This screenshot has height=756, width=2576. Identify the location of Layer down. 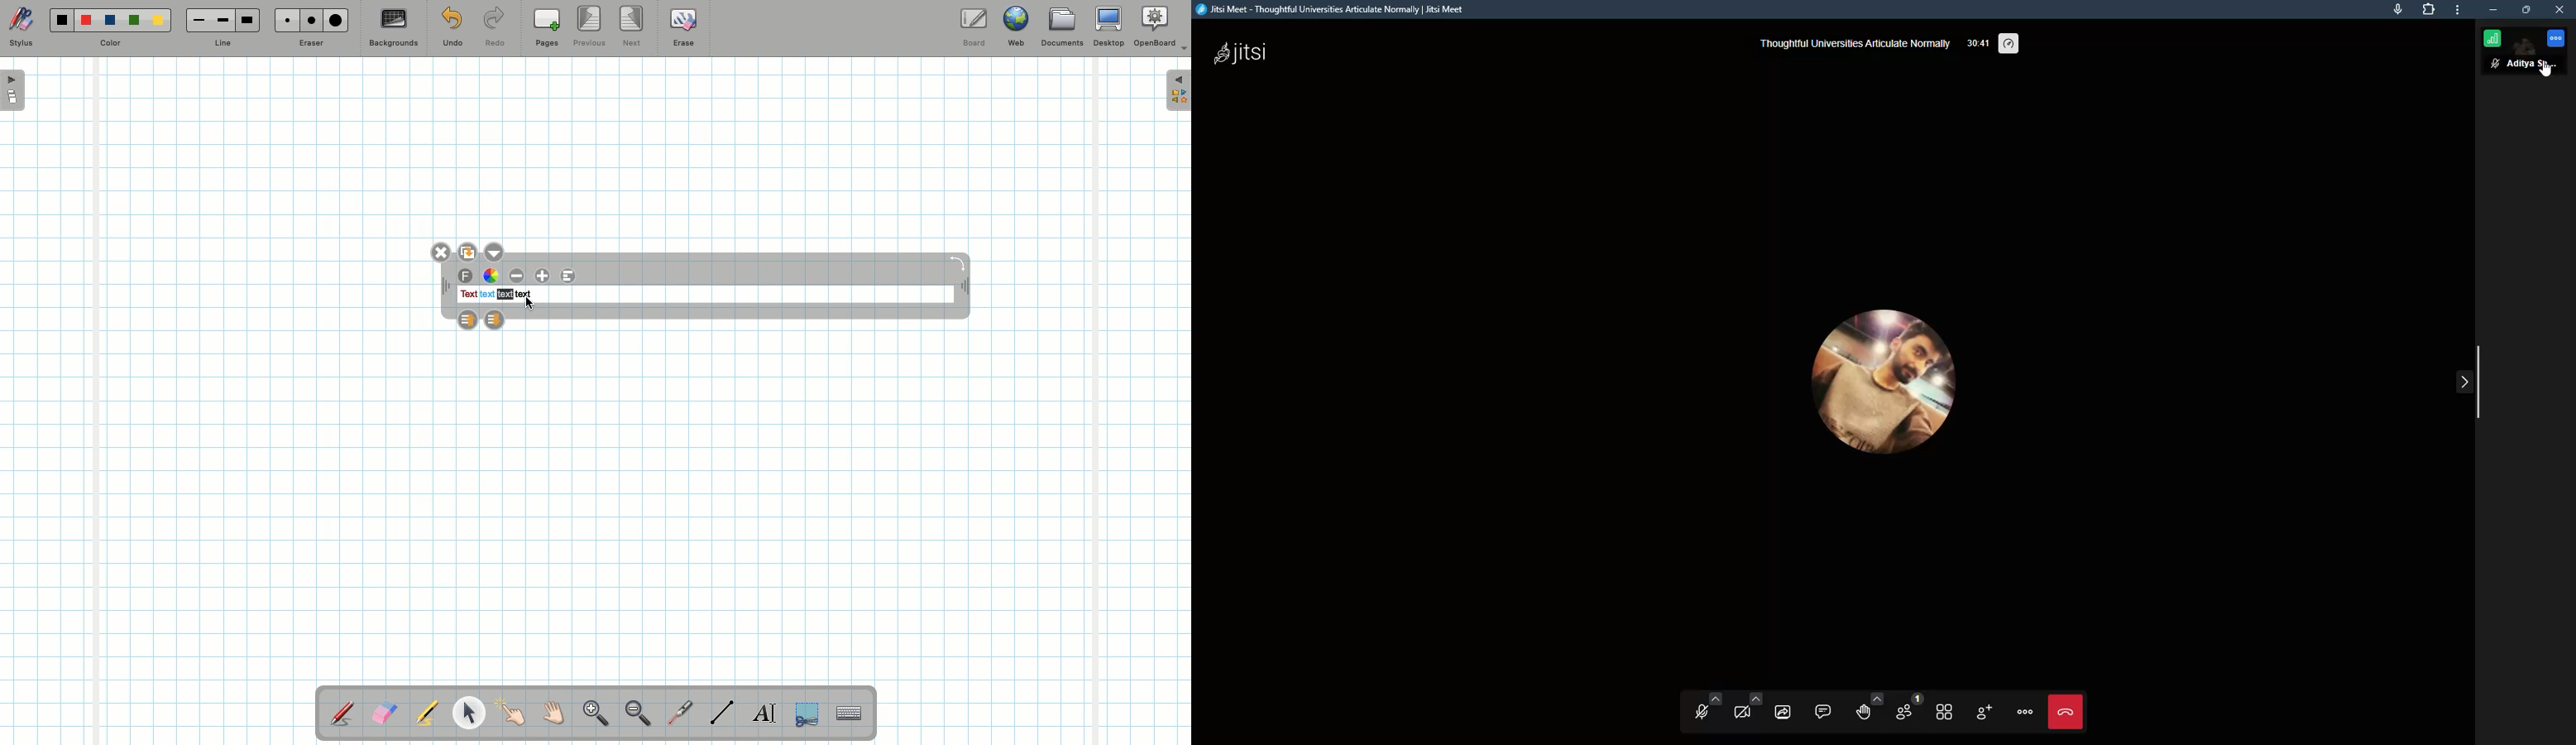
(496, 320).